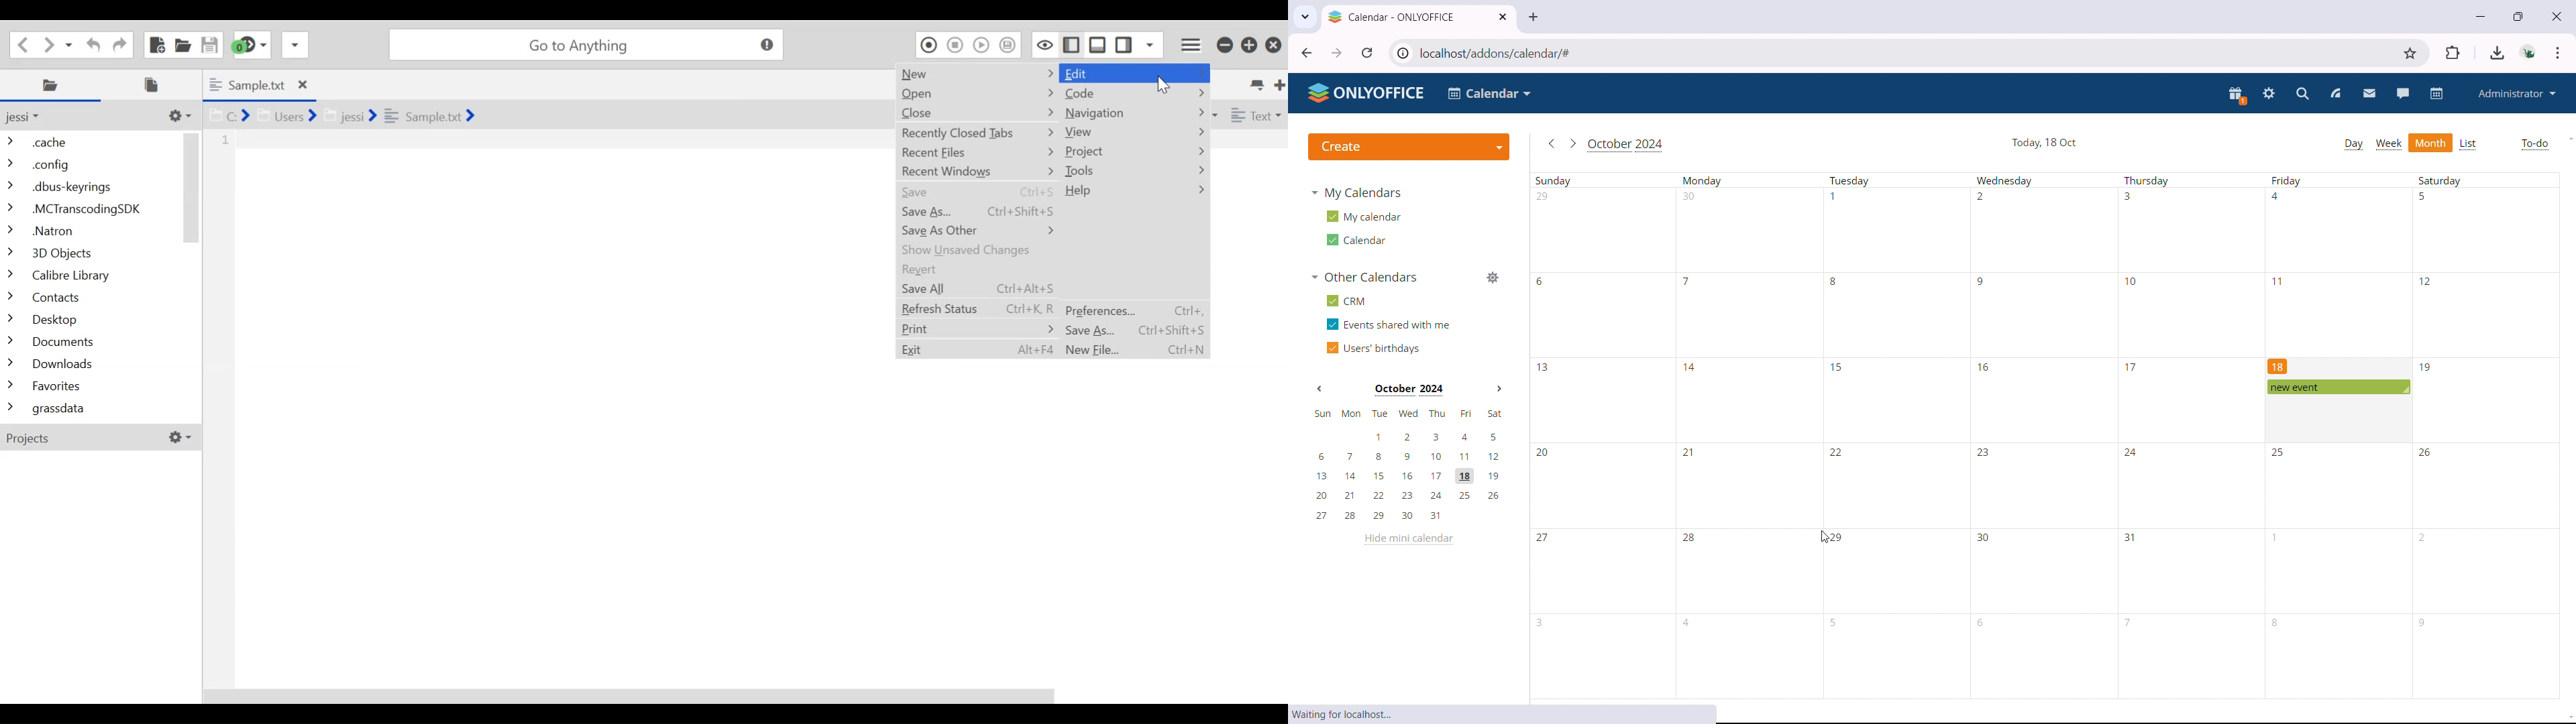 The width and height of the screenshot is (2576, 728). Describe the element at coordinates (2147, 181) in the screenshot. I see `Thursday` at that location.